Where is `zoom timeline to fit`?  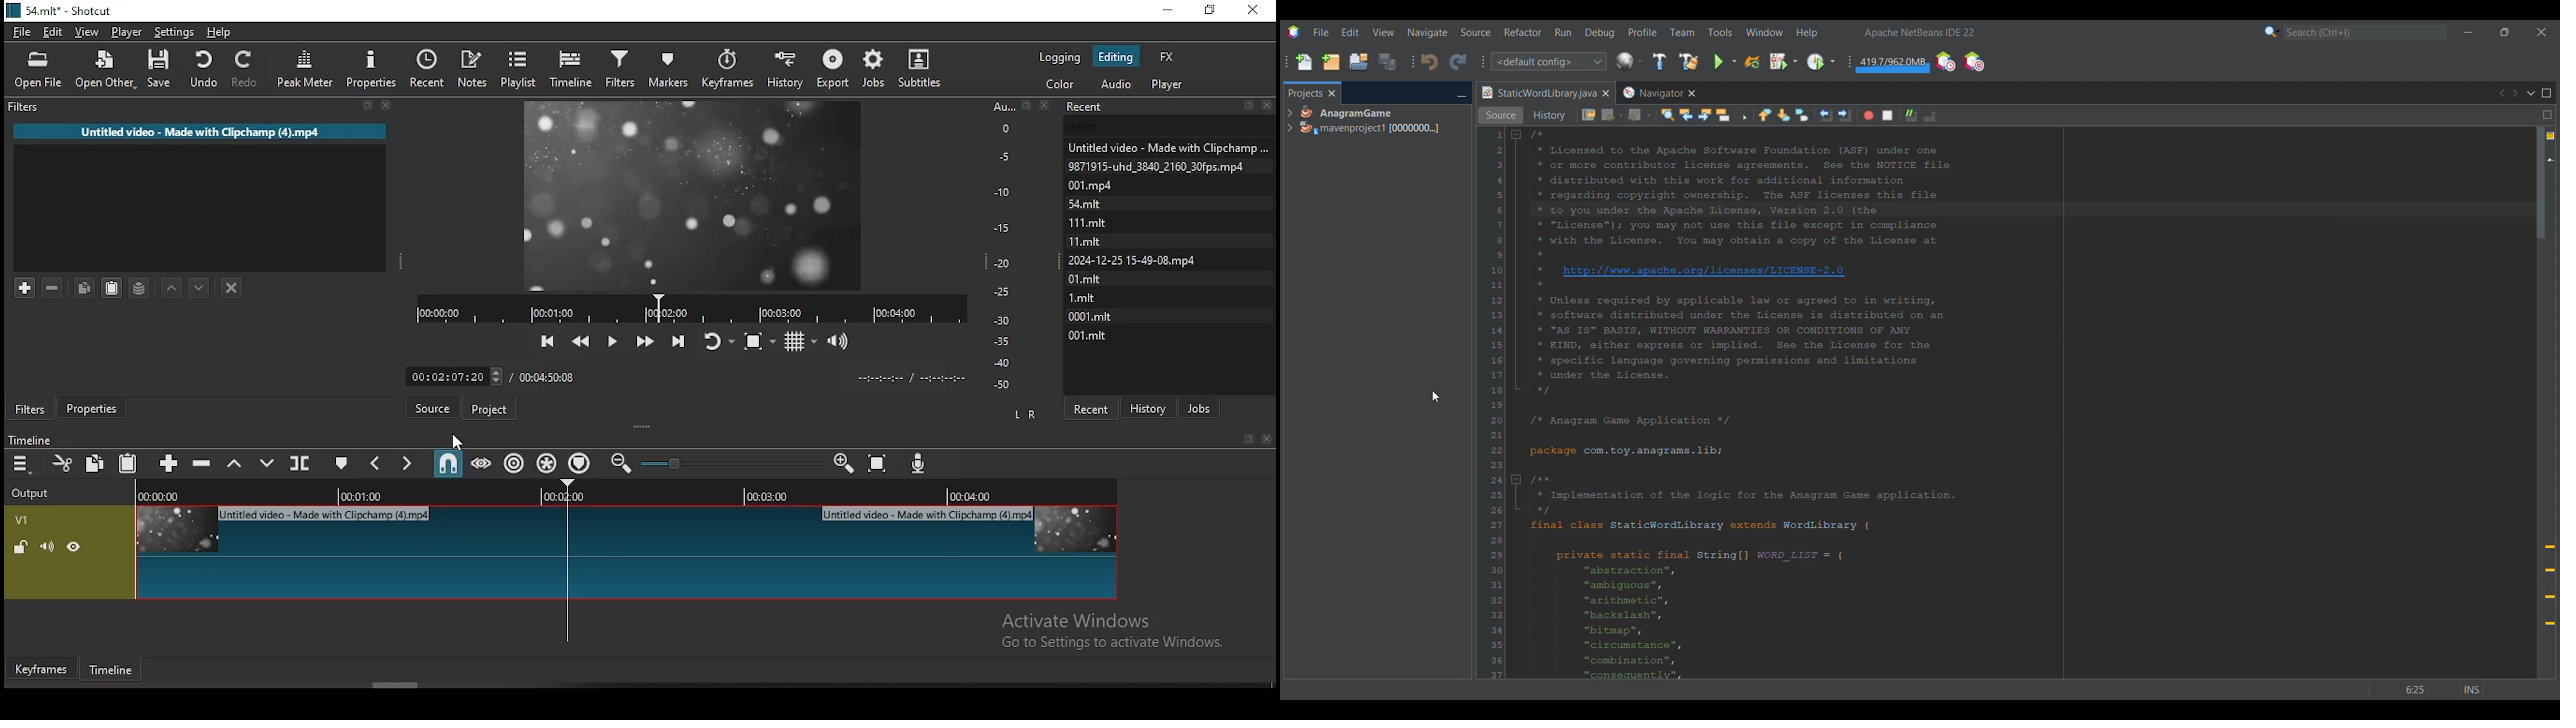
zoom timeline to fit is located at coordinates (879, 464).